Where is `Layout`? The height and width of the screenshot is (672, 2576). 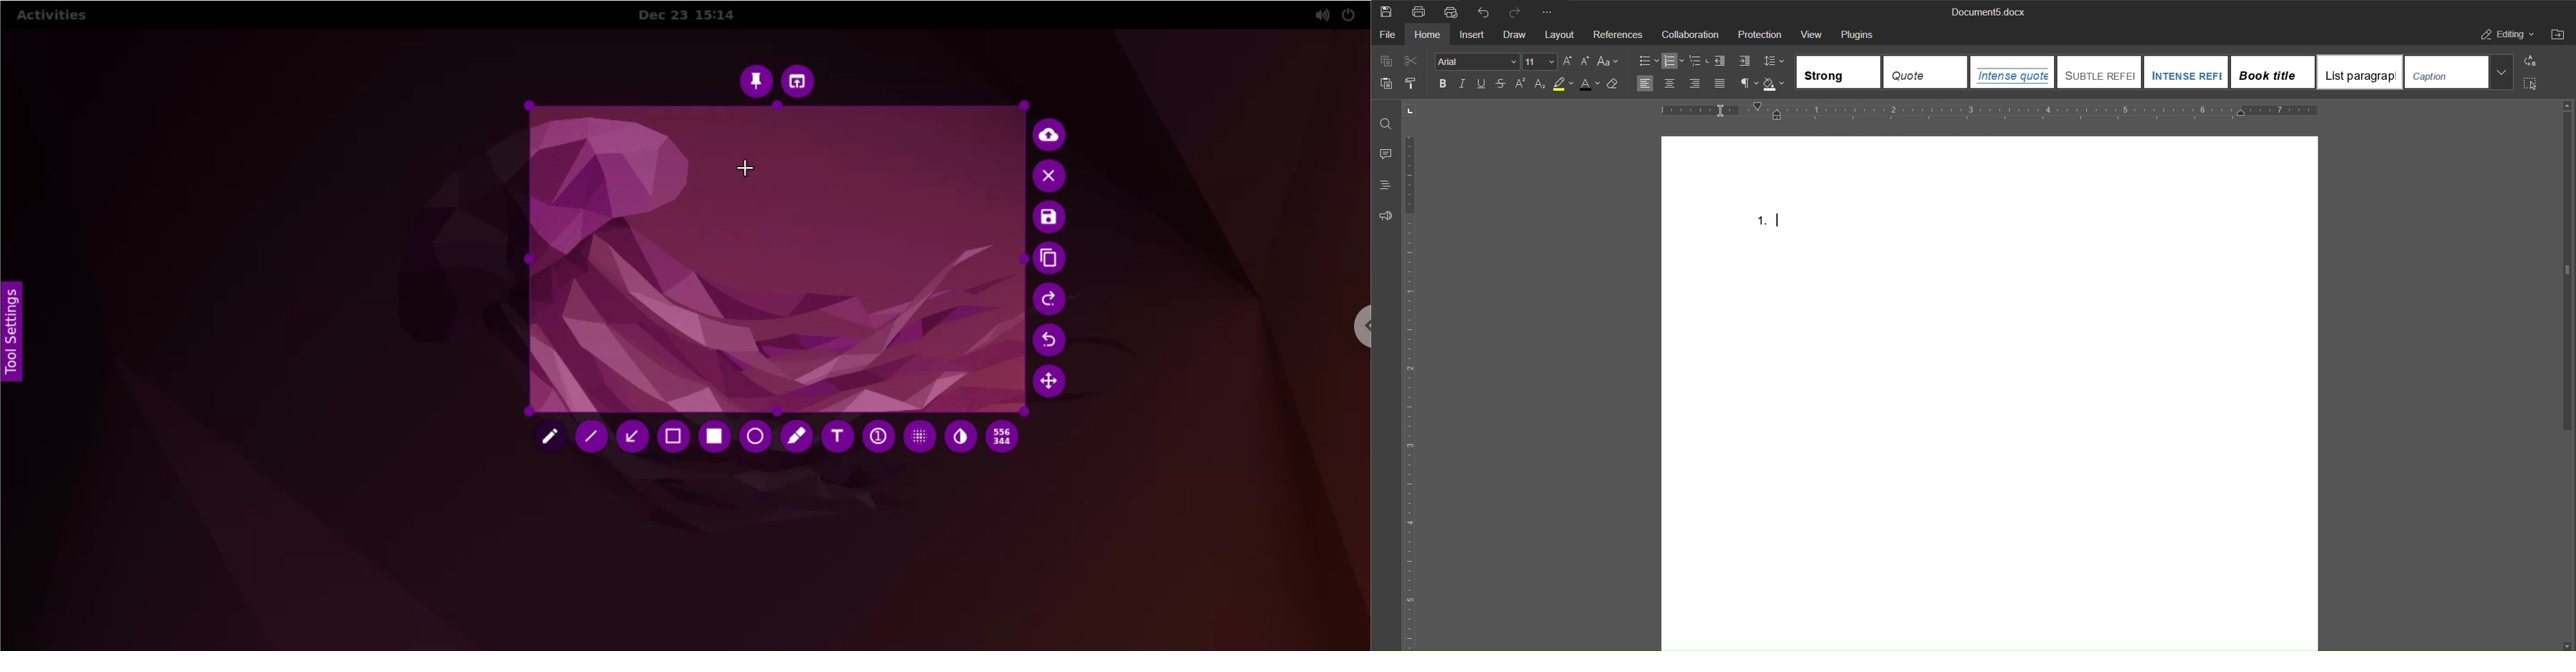
Layout is located at coordinates (1563, 36).